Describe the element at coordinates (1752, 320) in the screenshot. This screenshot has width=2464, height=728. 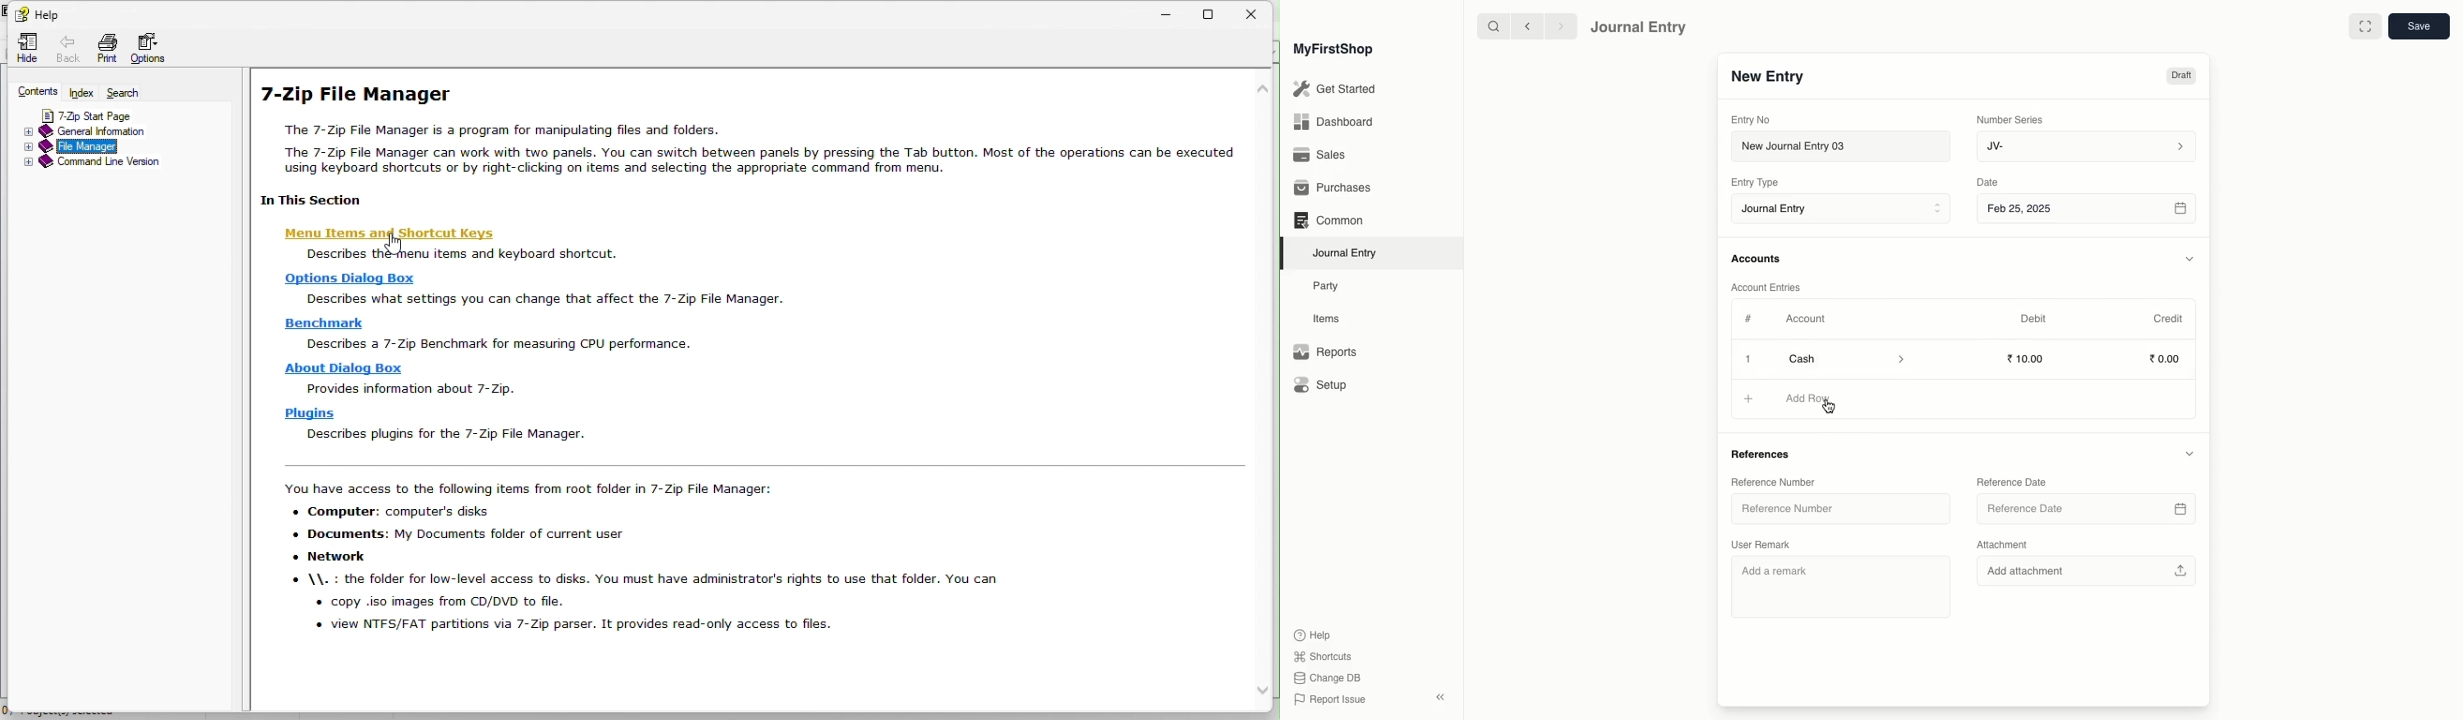
I see `Hashtag` at that location.